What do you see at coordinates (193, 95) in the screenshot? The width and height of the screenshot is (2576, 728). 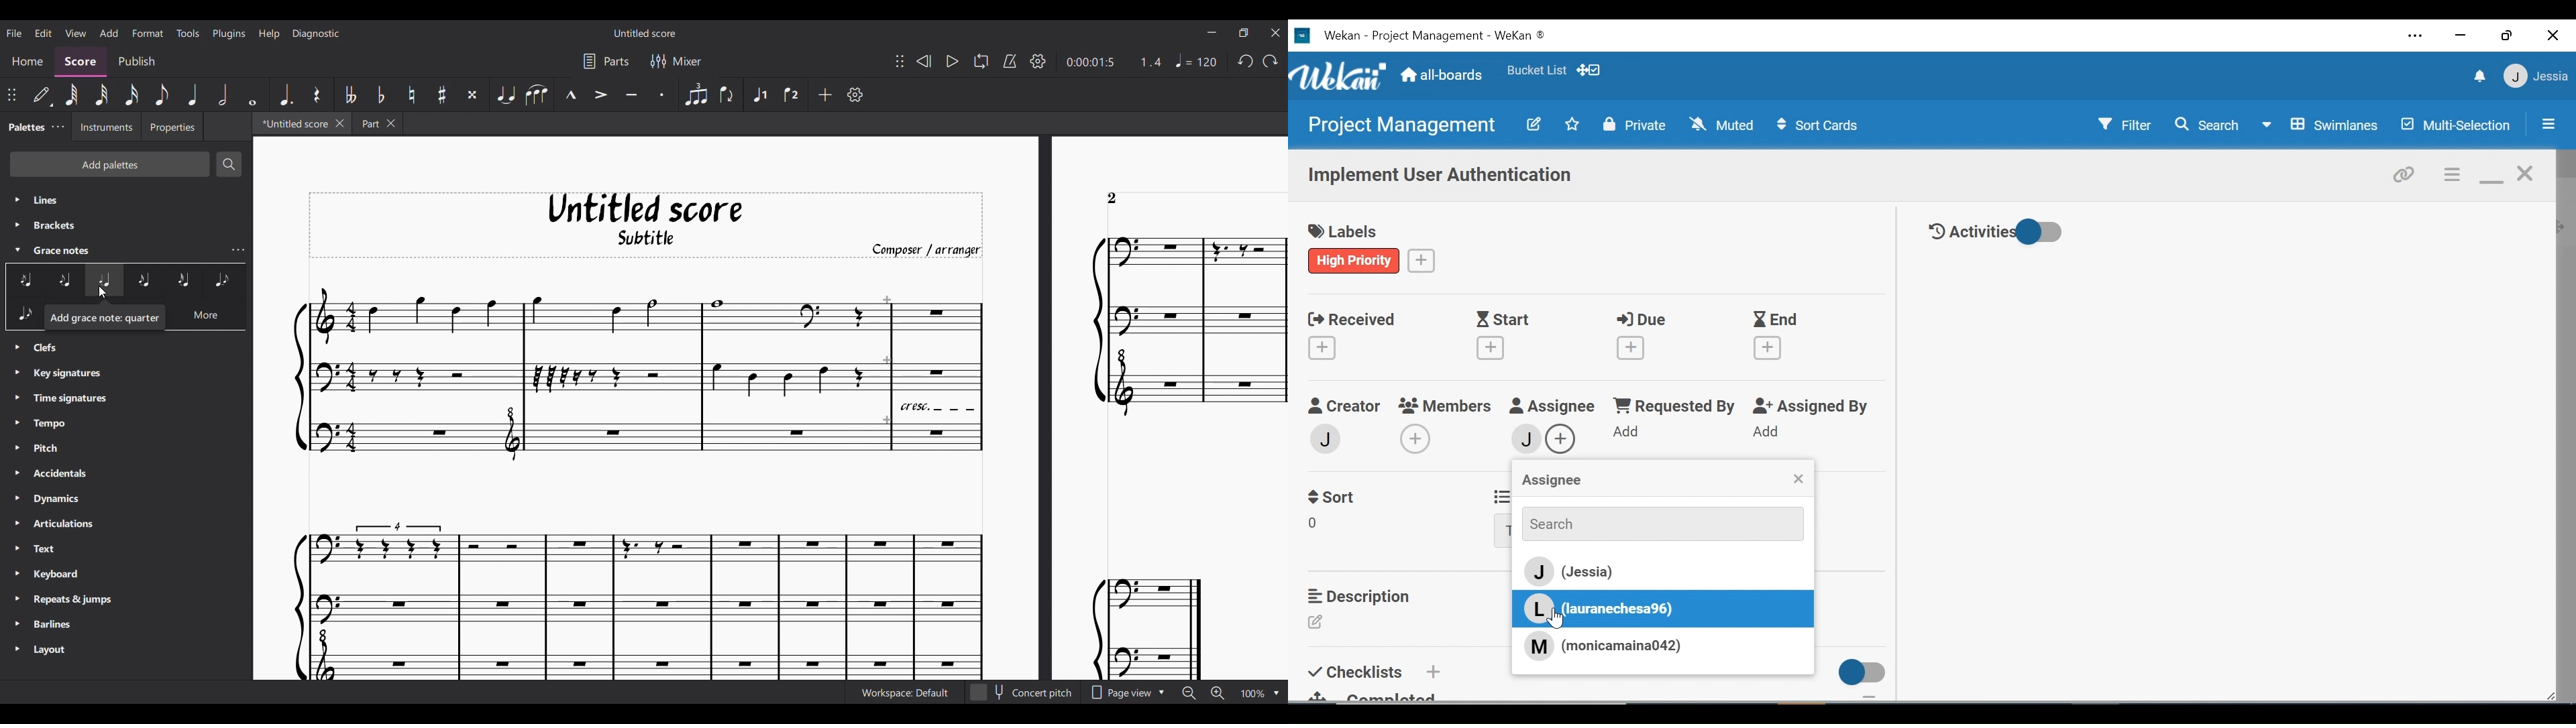 I see `Quarter note` at bounding box center [193, 95].